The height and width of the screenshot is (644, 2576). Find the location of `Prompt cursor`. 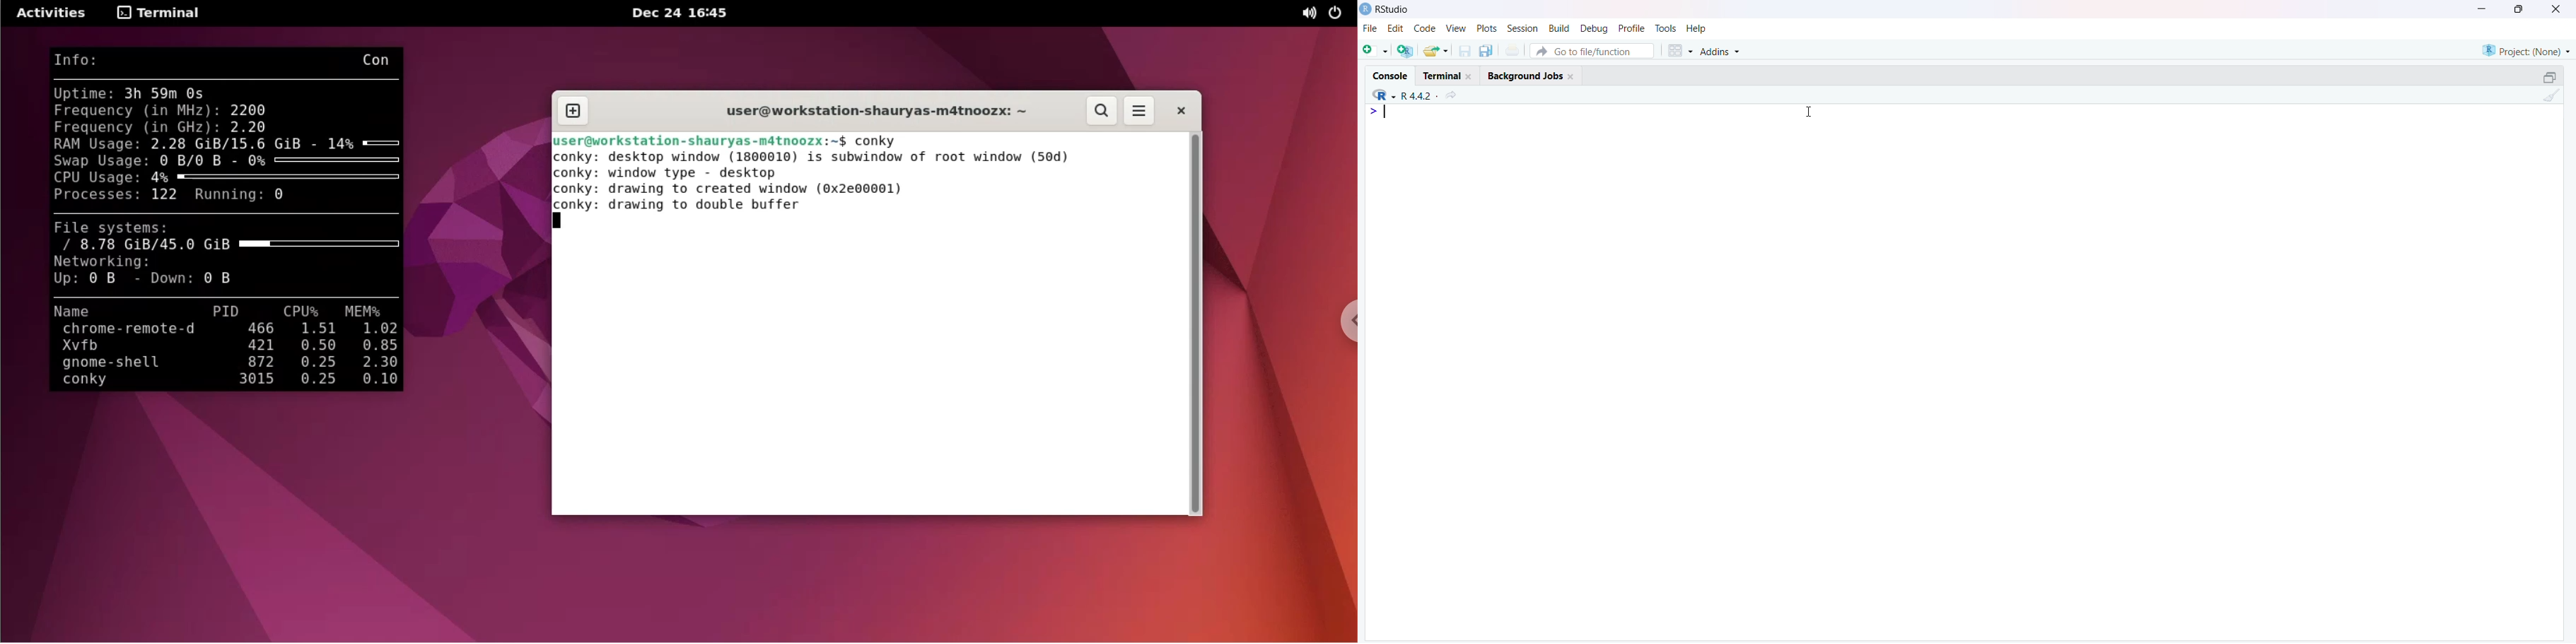

Prompt cursor is located at coordinates (1377, 114).